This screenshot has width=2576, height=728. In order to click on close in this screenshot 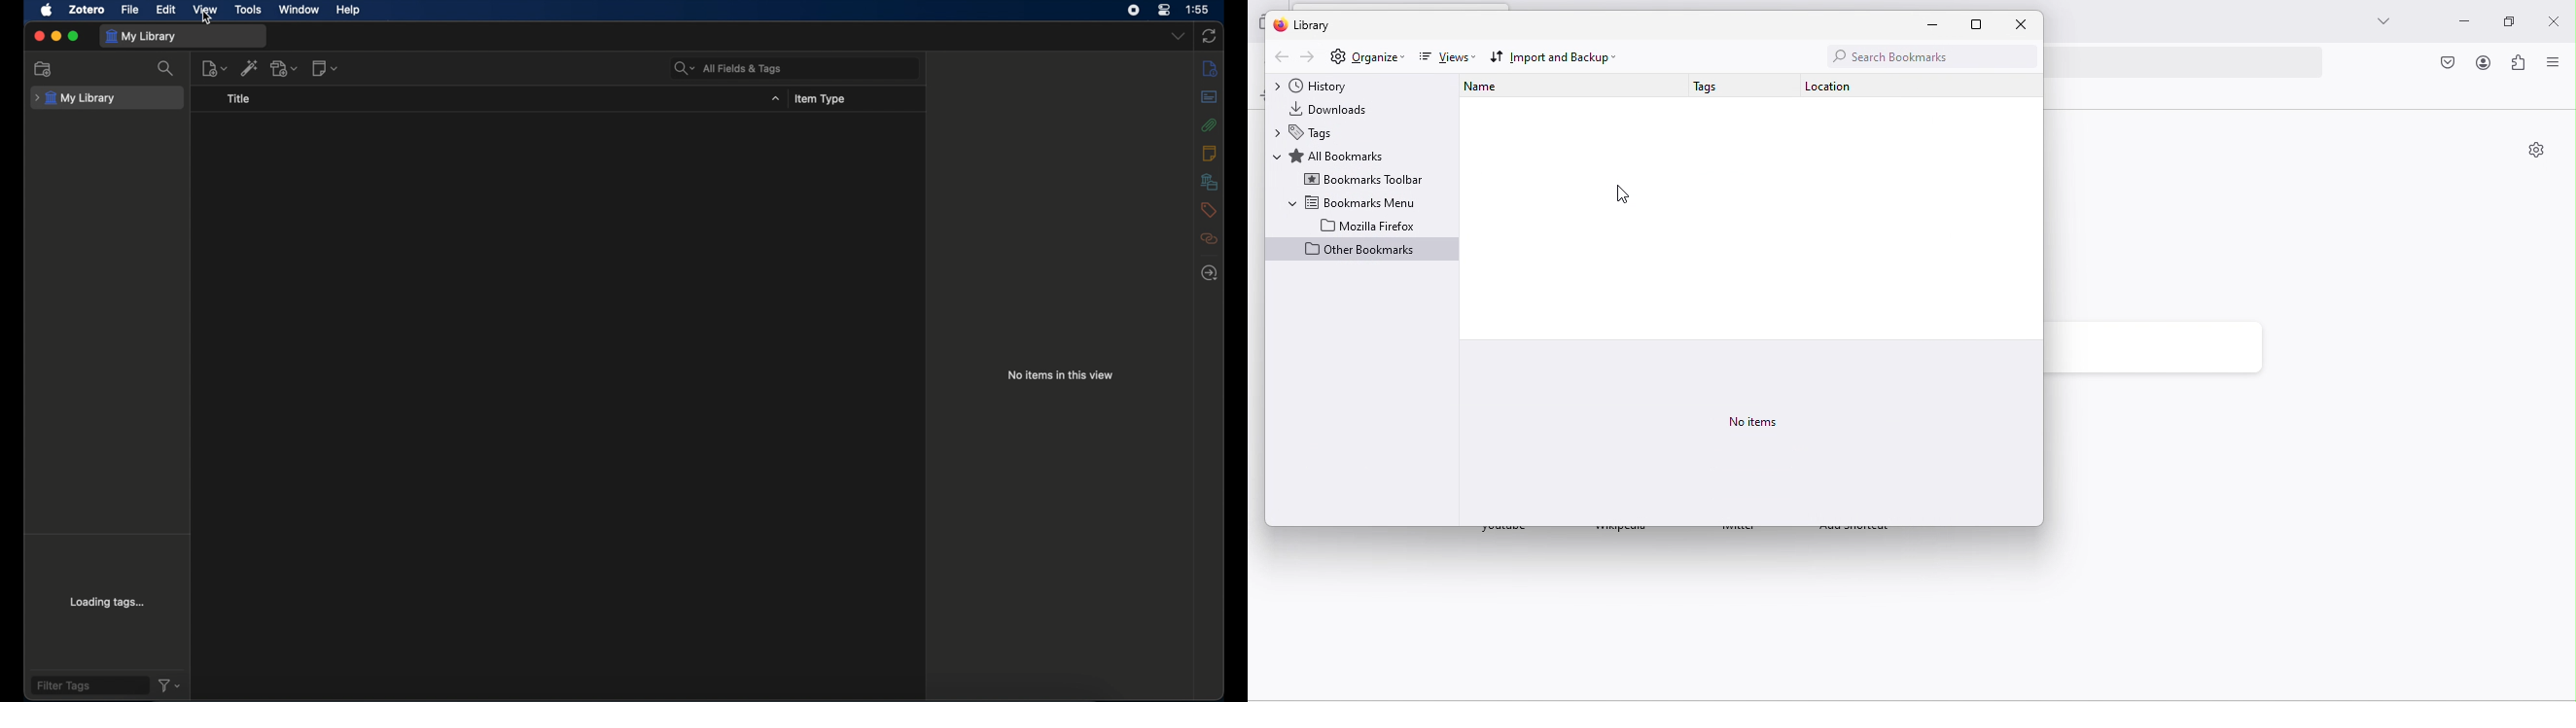, I will do `click(39, 37)`.